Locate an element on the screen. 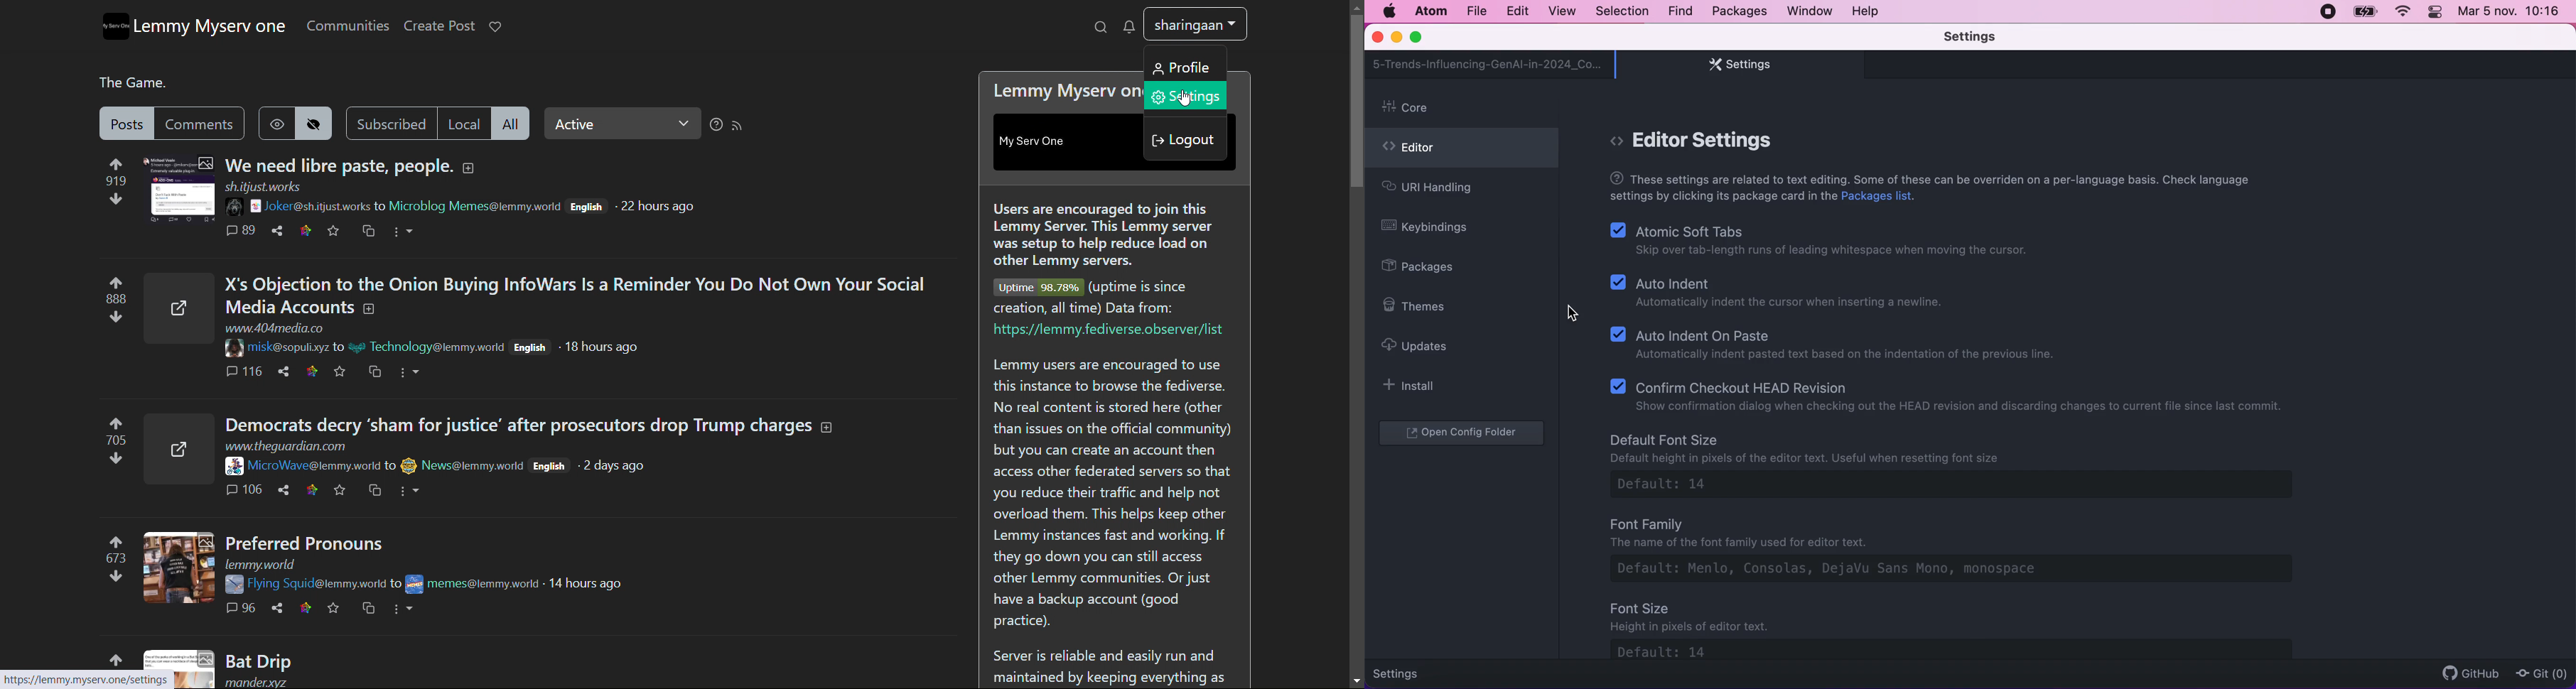 This screenshot has width=2576, height=700. https://lemmy.fediverse.observer/list is located at coordinates (1109, 334).